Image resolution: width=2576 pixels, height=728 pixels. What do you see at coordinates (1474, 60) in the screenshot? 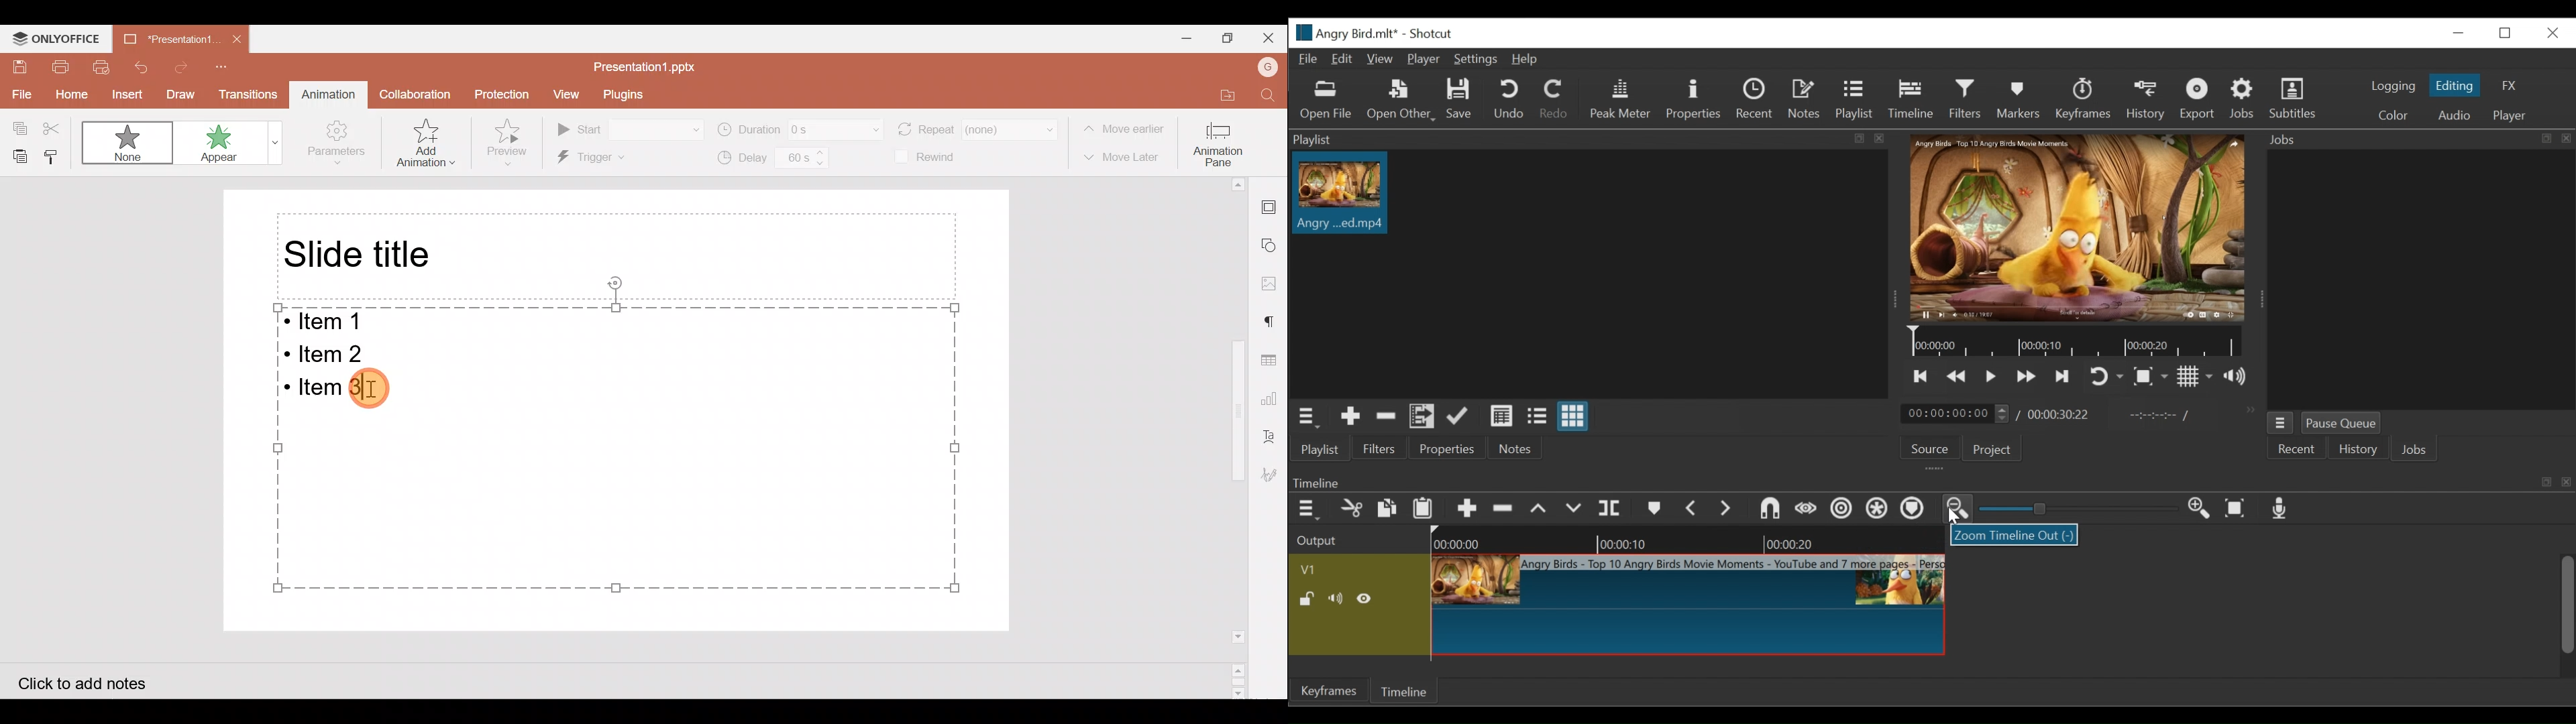
I see `Settings` at bounding box center [1474, 60].